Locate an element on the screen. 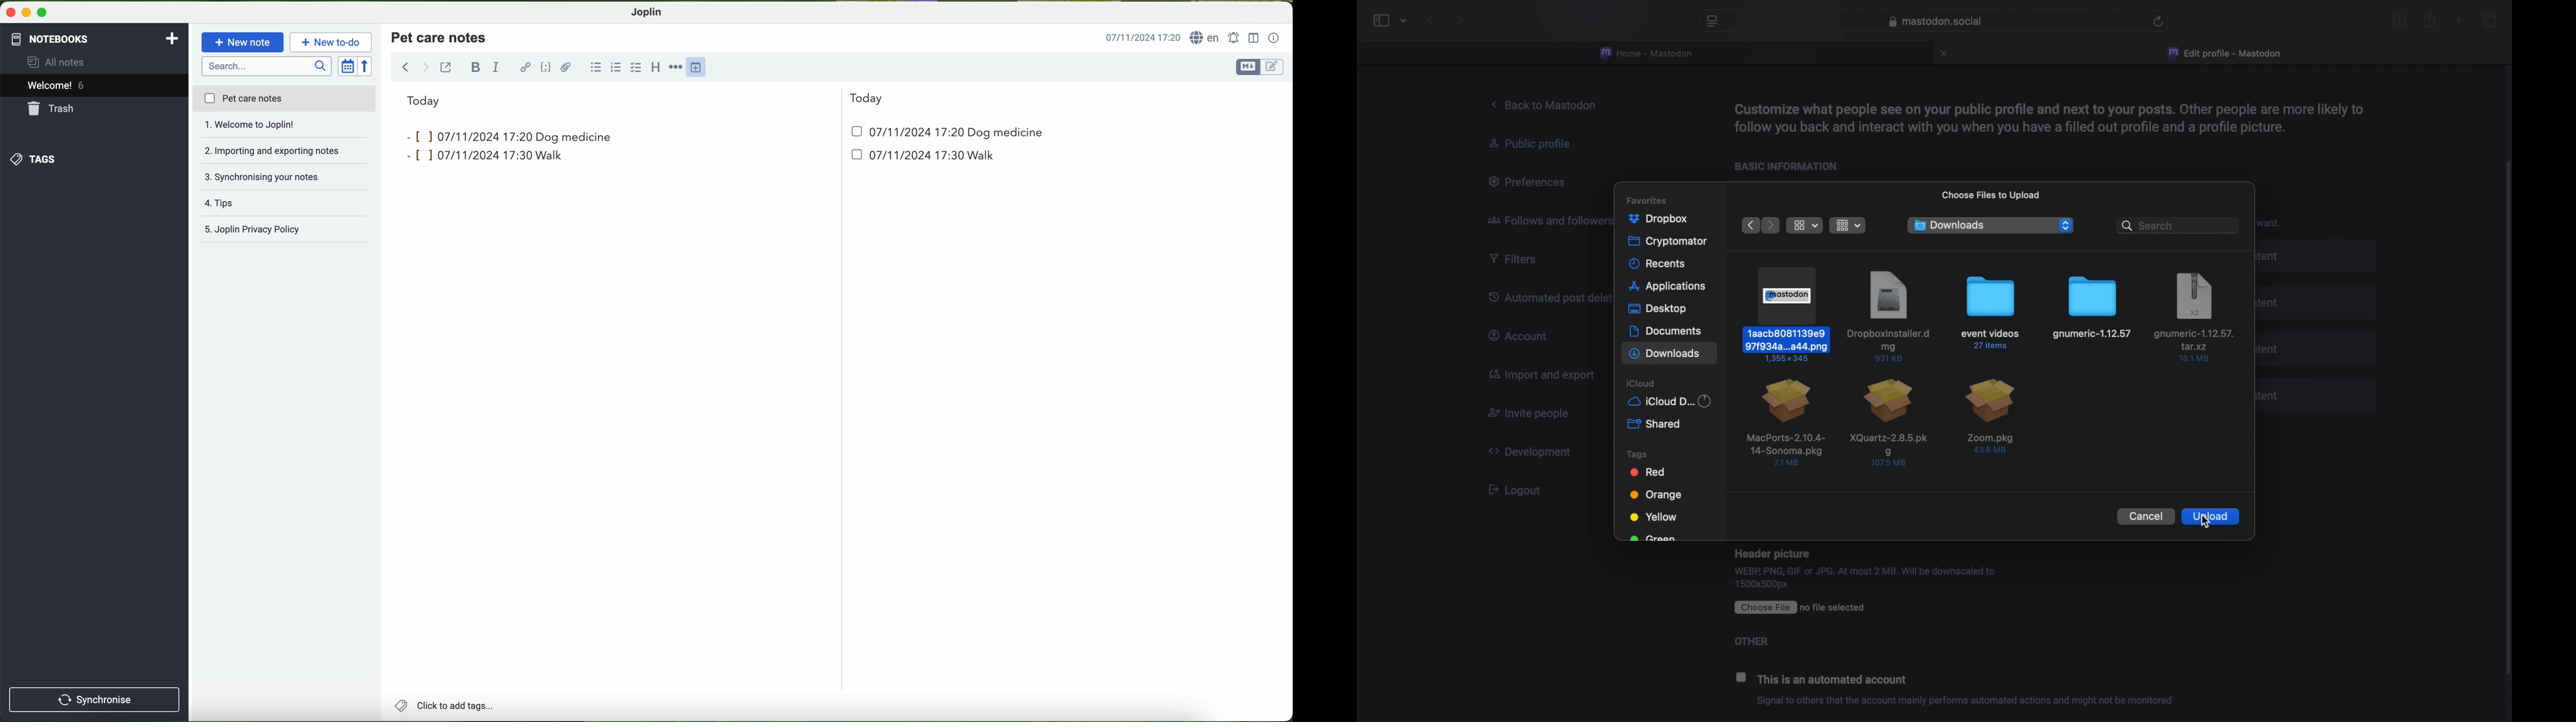 The height and width of the screenshot is (728, 2576). next is located at coordinates (1458, 20).